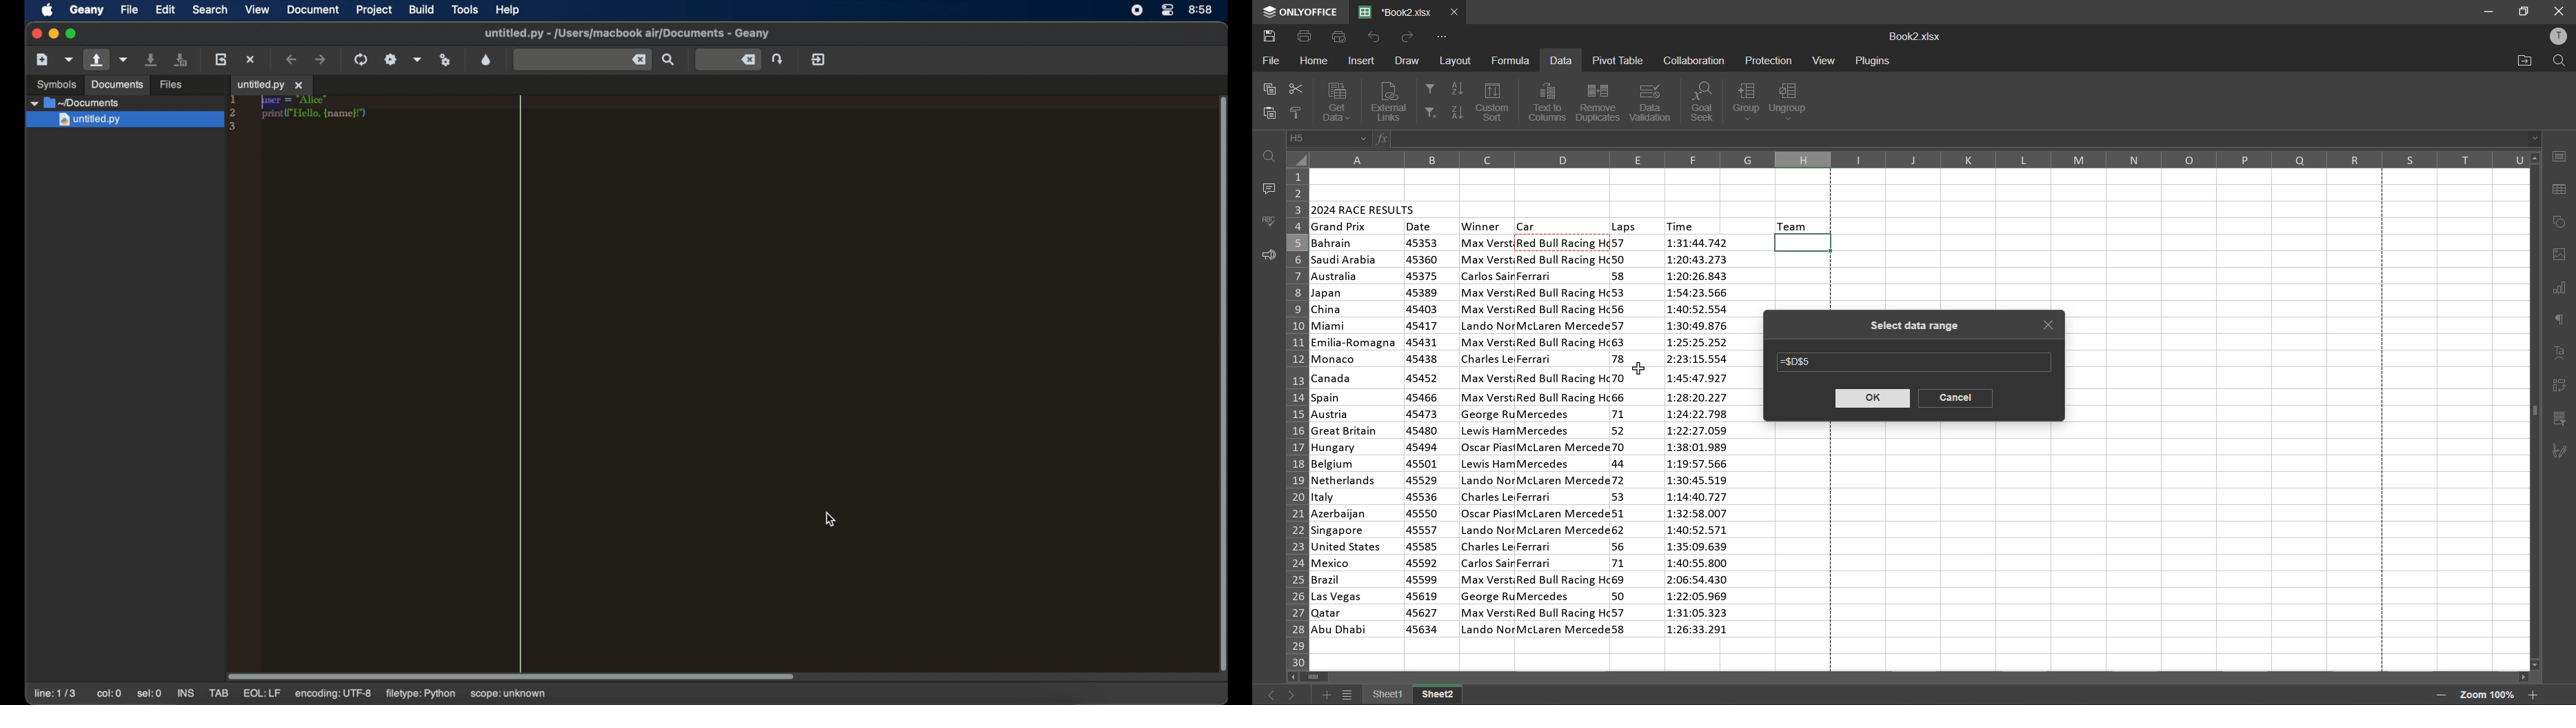  What do you see at coordinates (271, 86) in the screenshot?
I see `tab` at bounding box center [271, 86].